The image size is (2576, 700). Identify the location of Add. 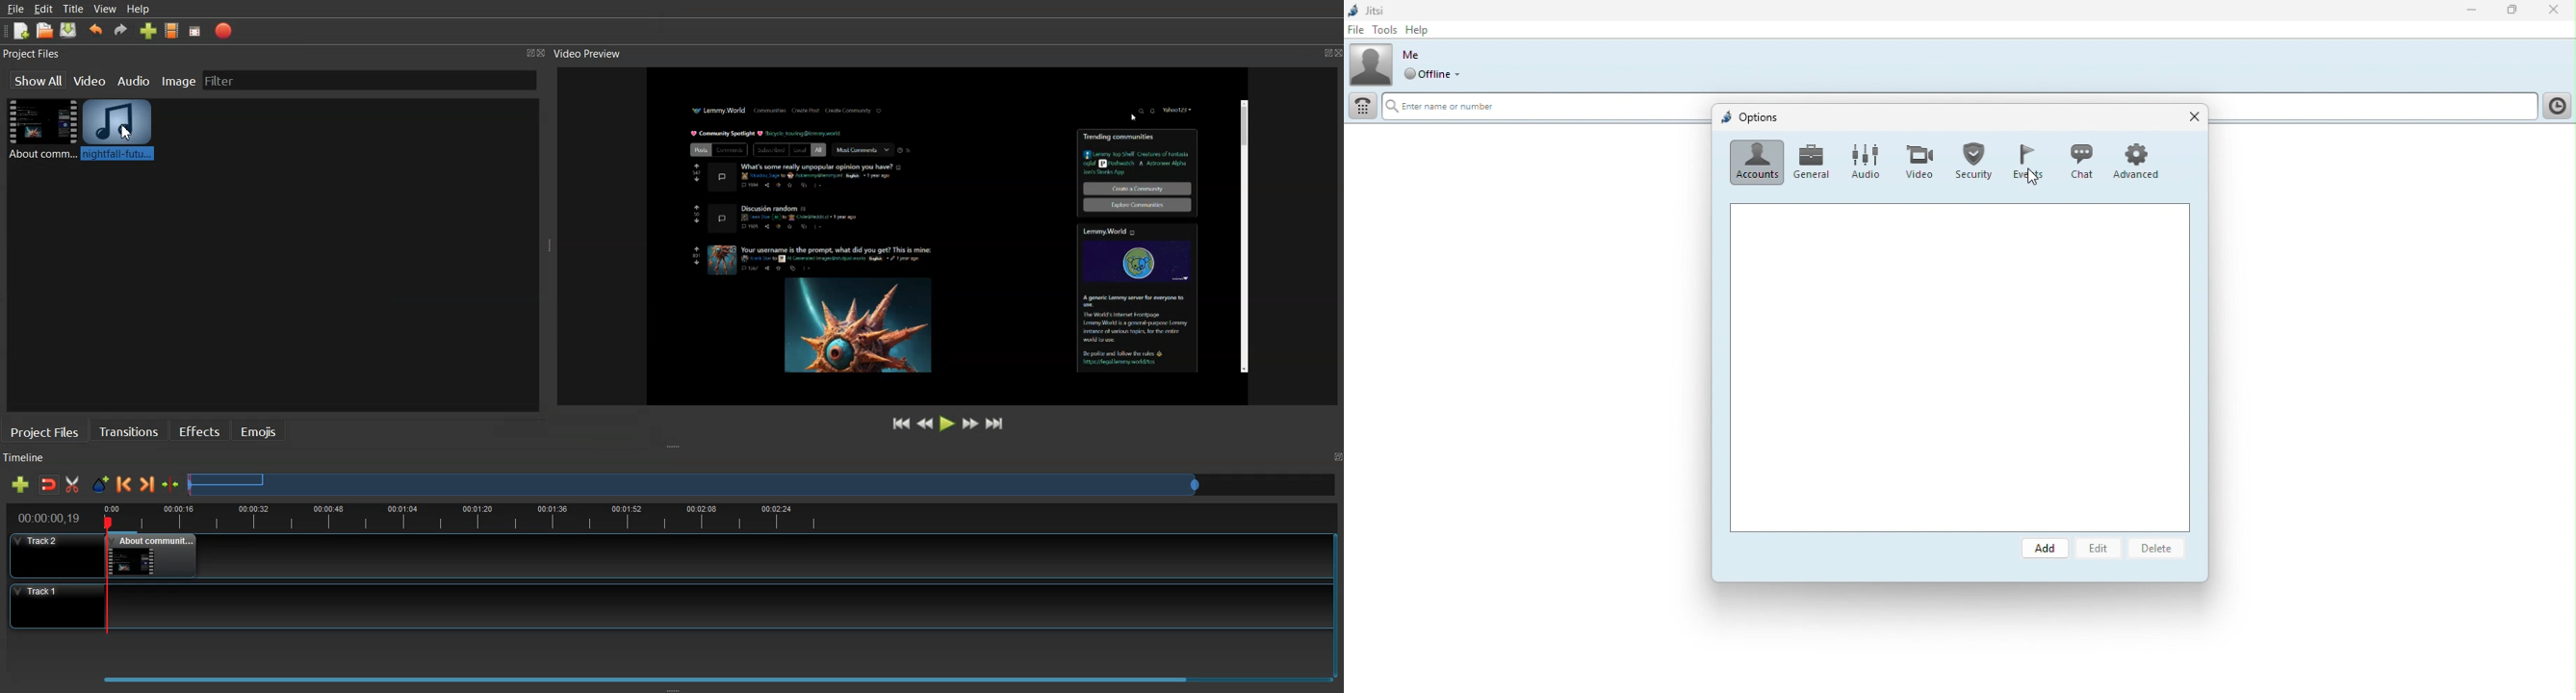
(2045, 549).